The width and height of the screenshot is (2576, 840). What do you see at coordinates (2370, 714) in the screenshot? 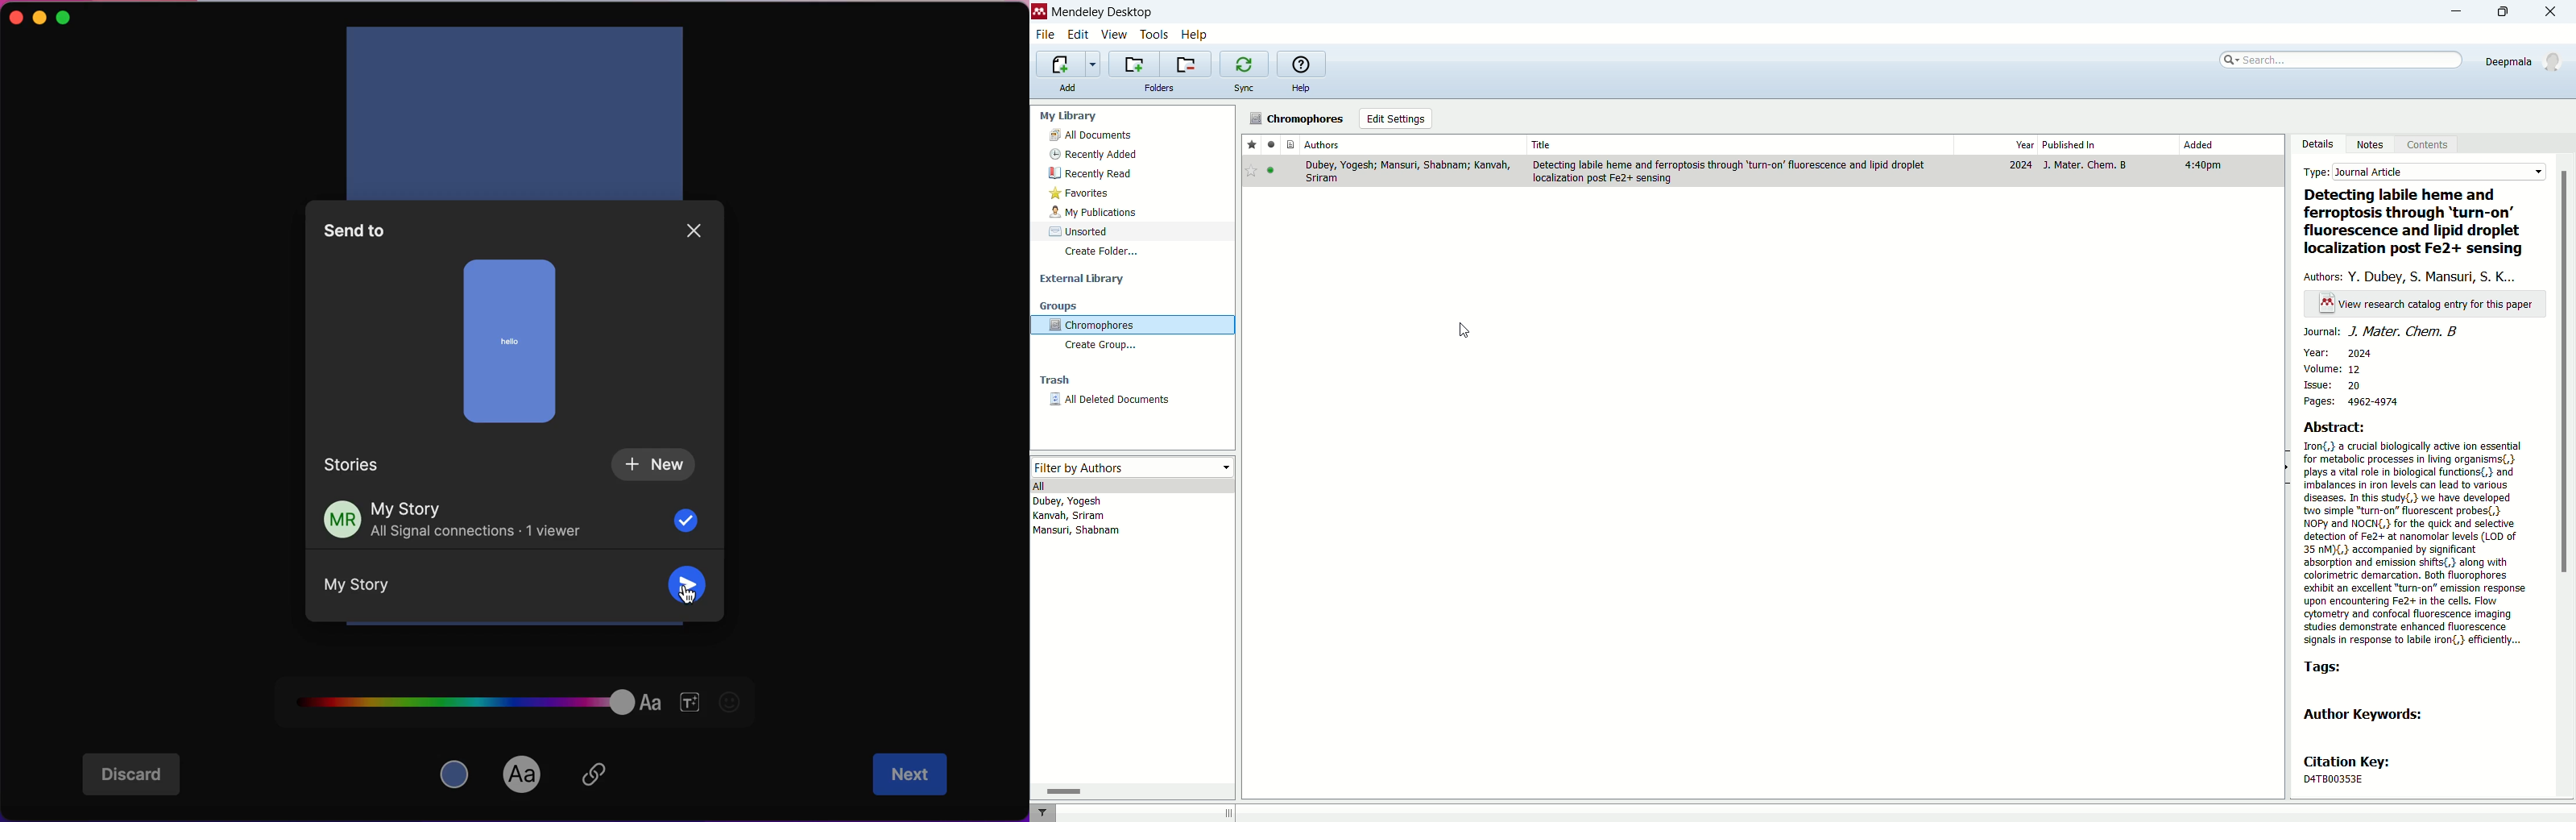
I see `Author Keywords:` at bounding box center [2370, 714].